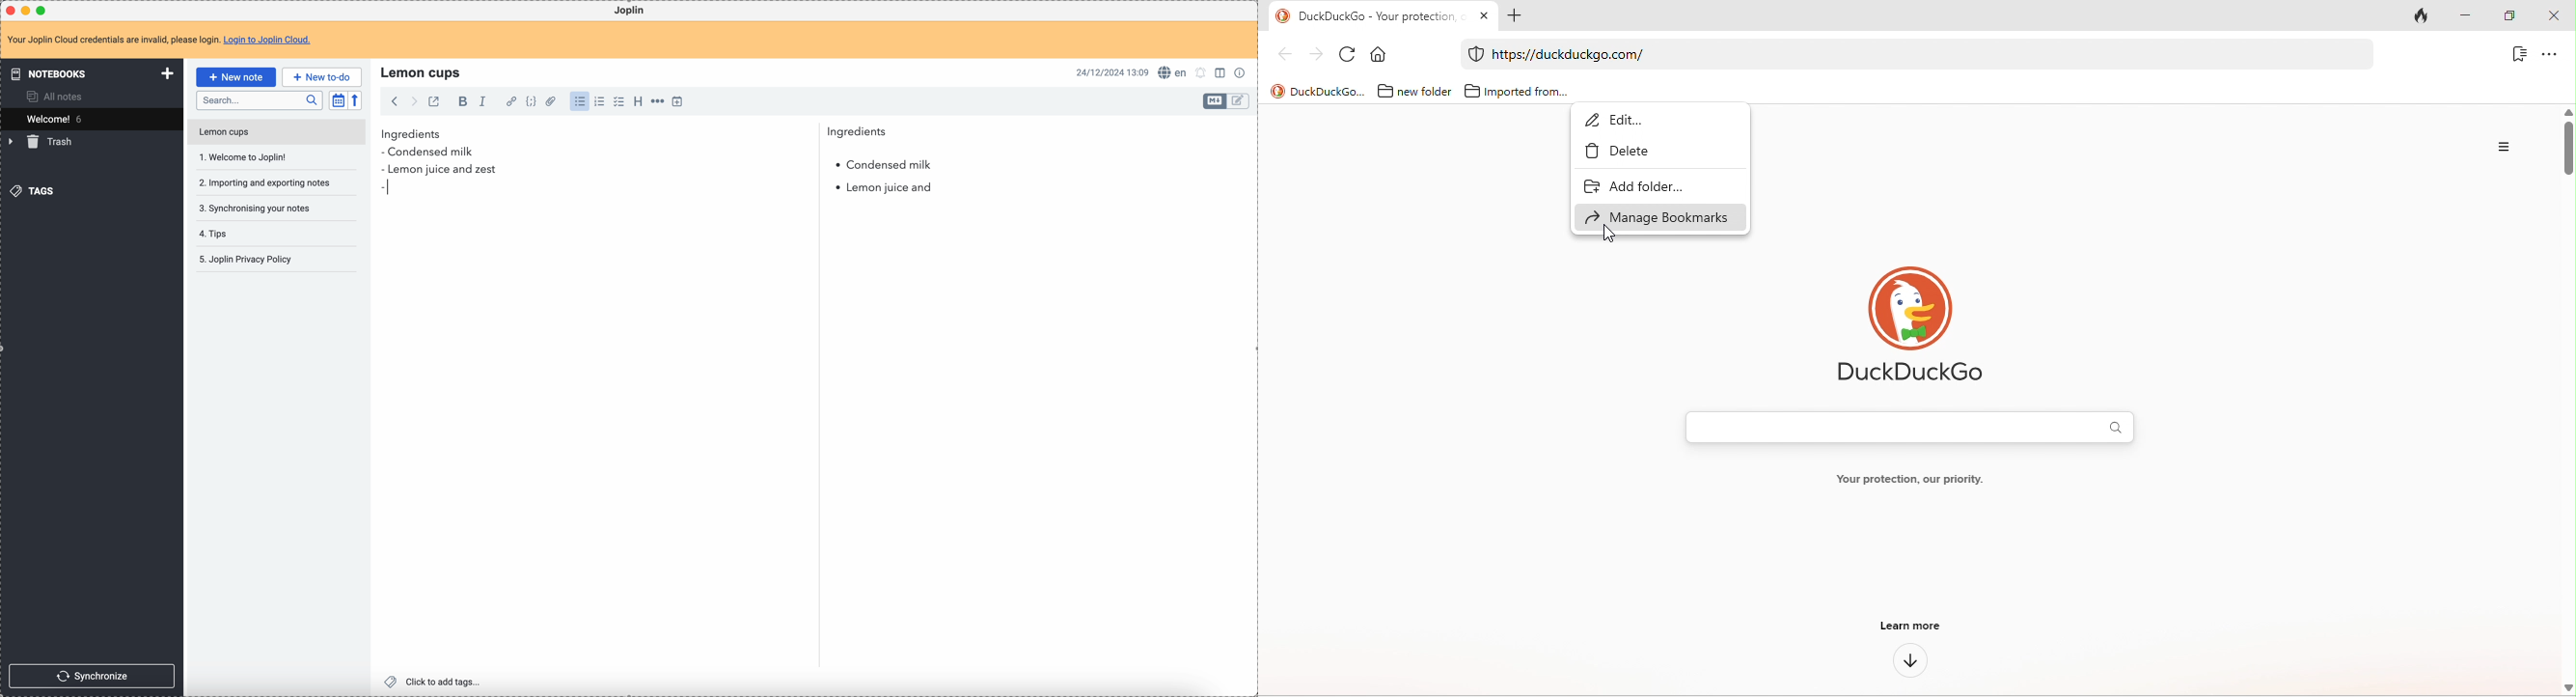 The image size is (2576, 700). Describe the element at coordinates (656, 103) in the screenshot. I see `horizontal rule` at that location.